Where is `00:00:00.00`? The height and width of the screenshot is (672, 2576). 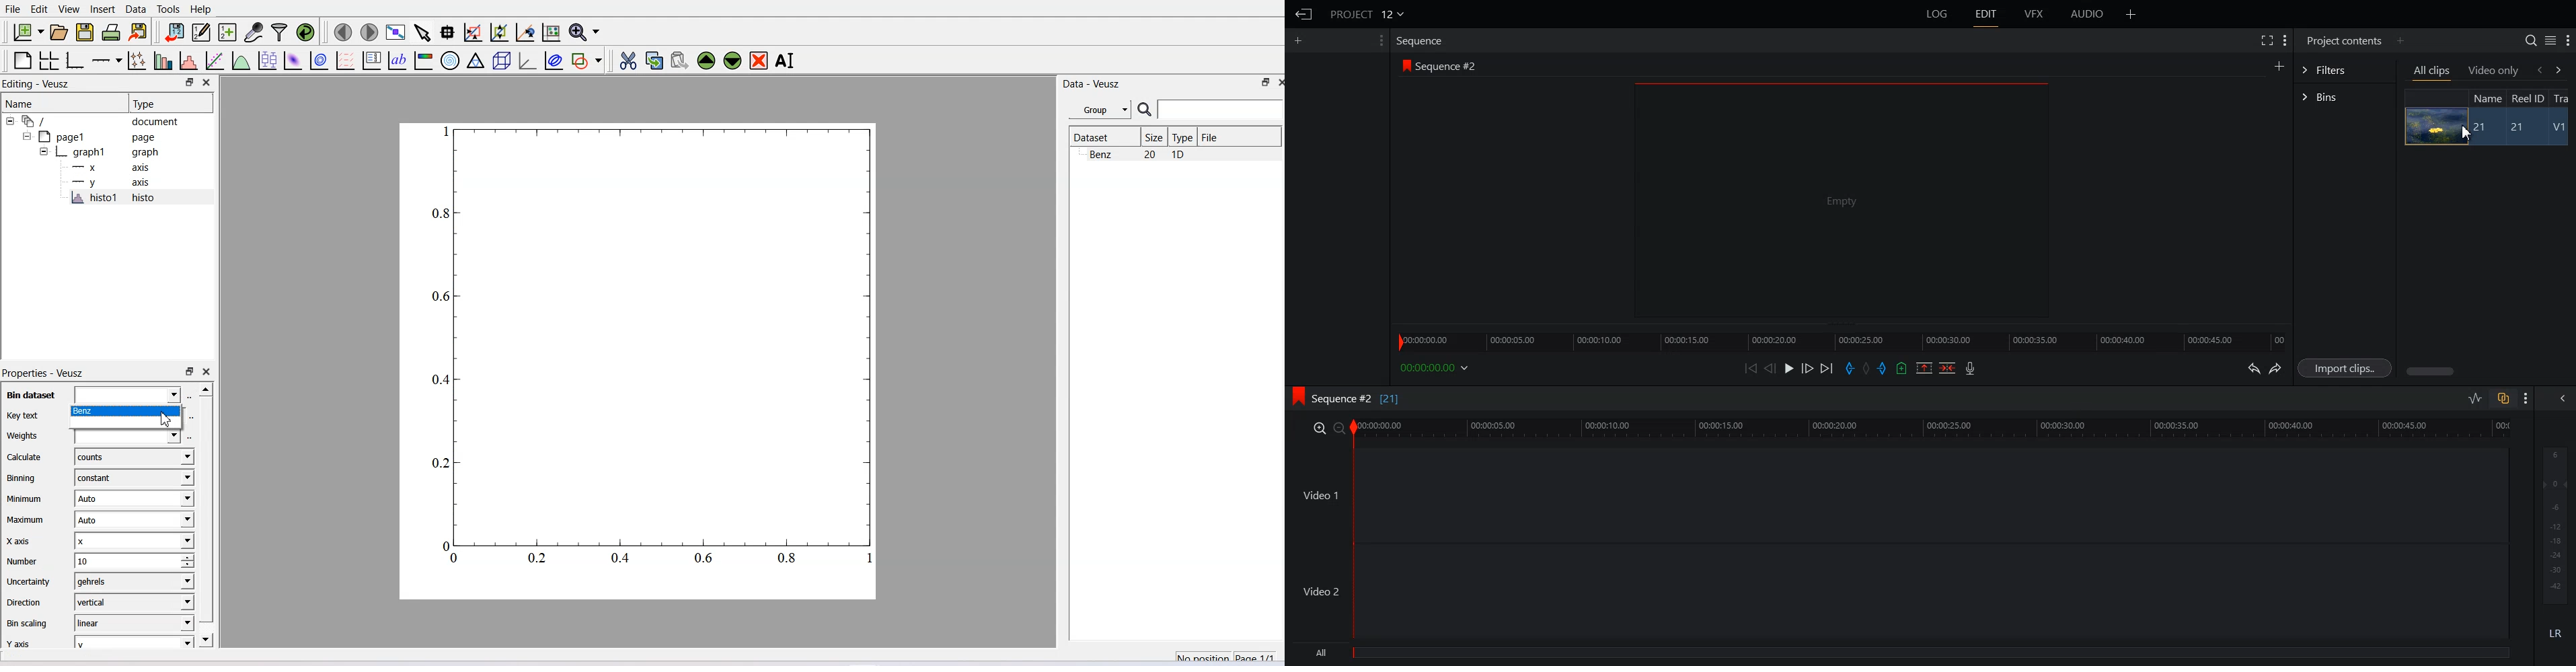 00:00:00.00 is located at coordinates (1437, 367).